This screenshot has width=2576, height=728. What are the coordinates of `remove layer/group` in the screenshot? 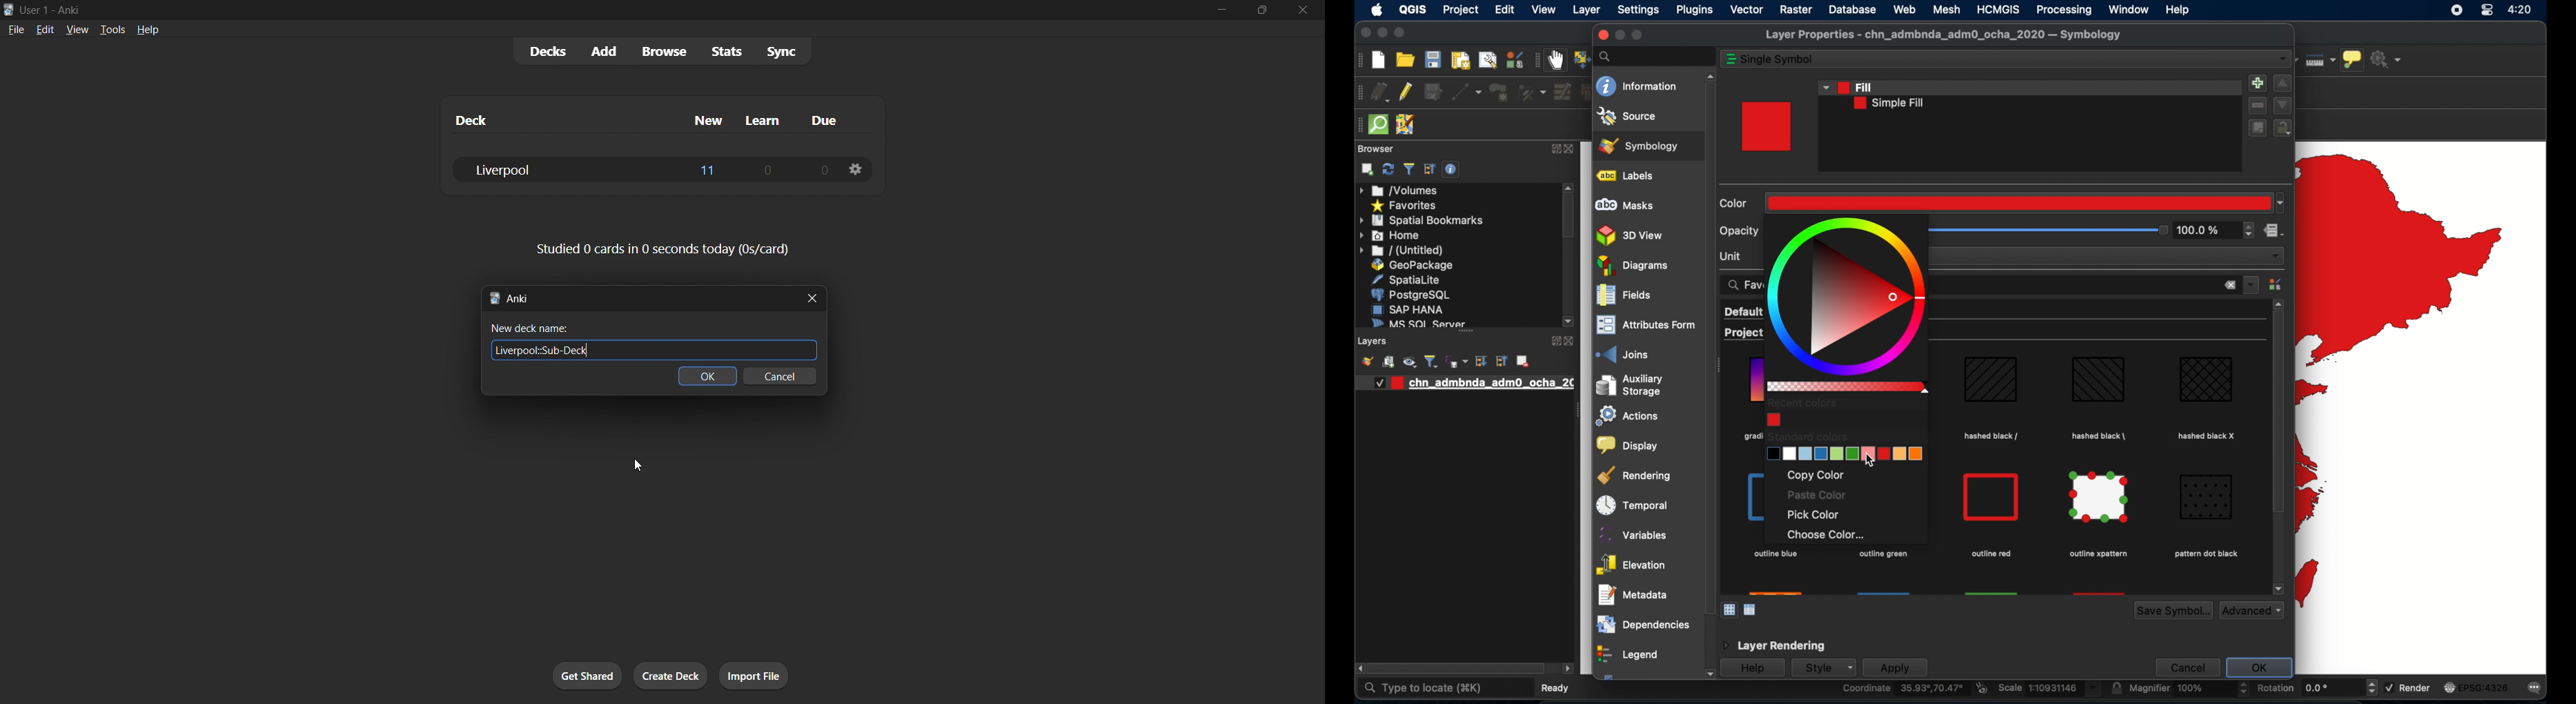 It's located at (1522, 361).